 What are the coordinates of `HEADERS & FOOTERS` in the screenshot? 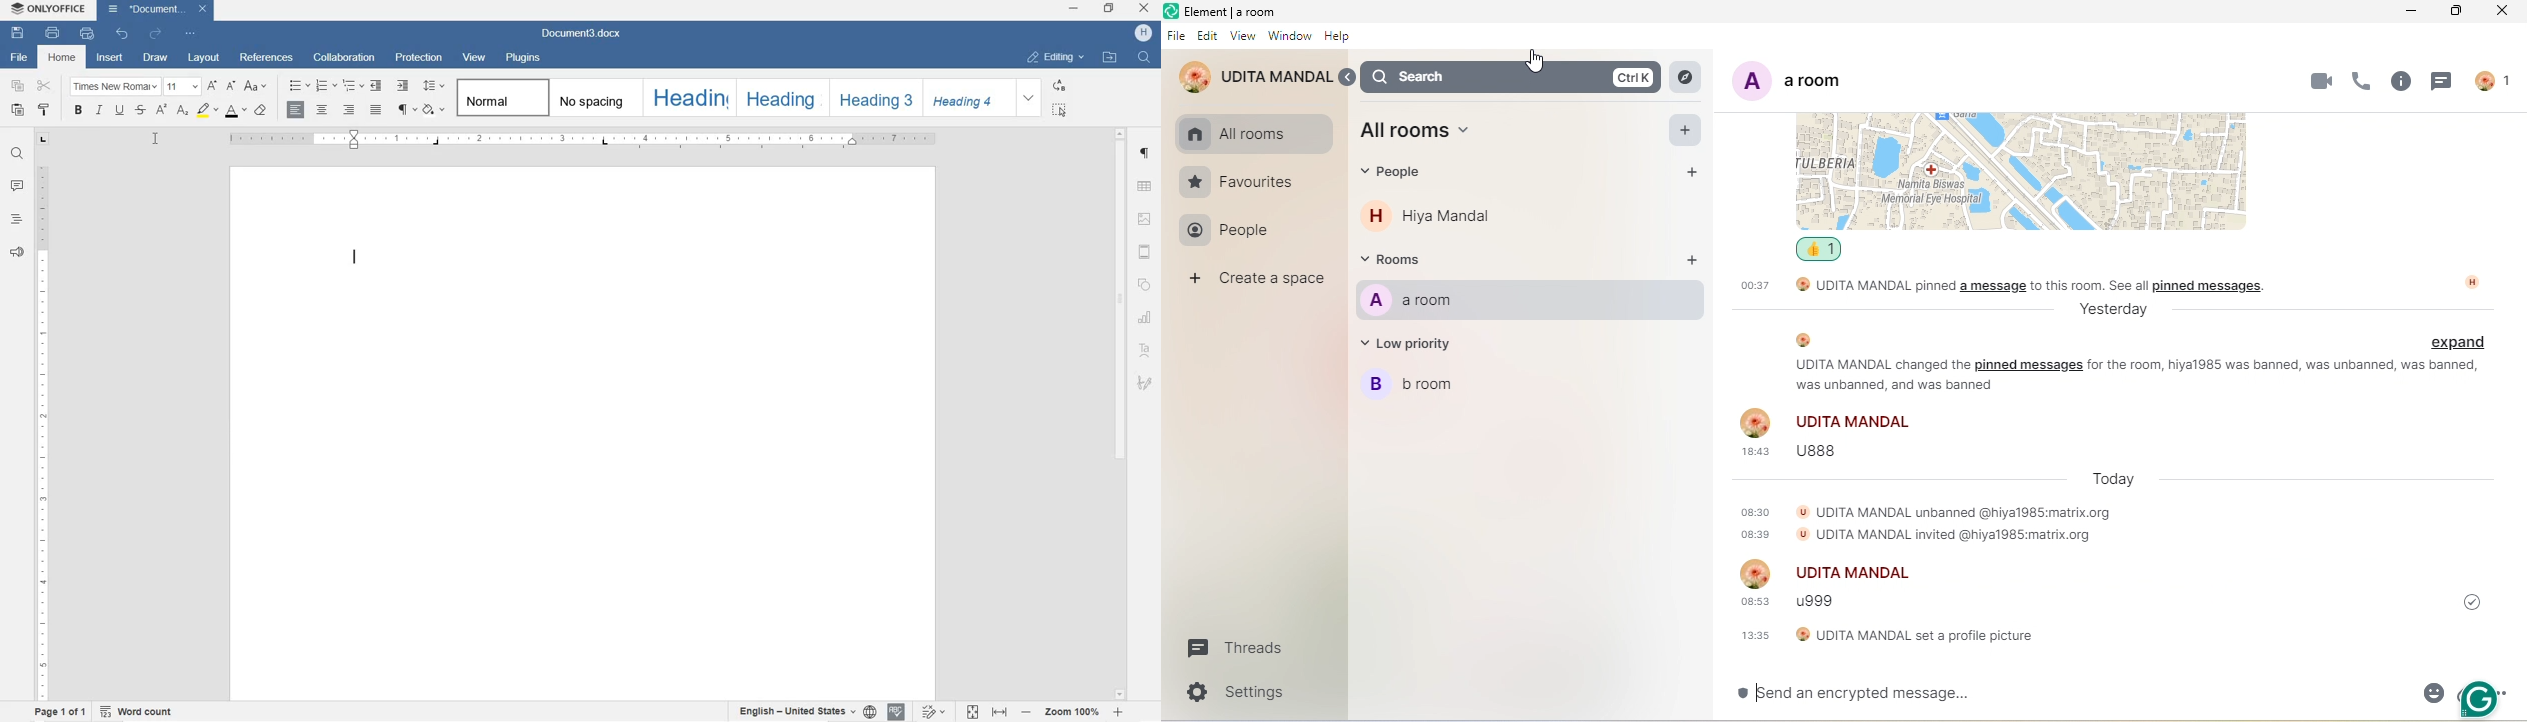 It's located at (1145, 254).